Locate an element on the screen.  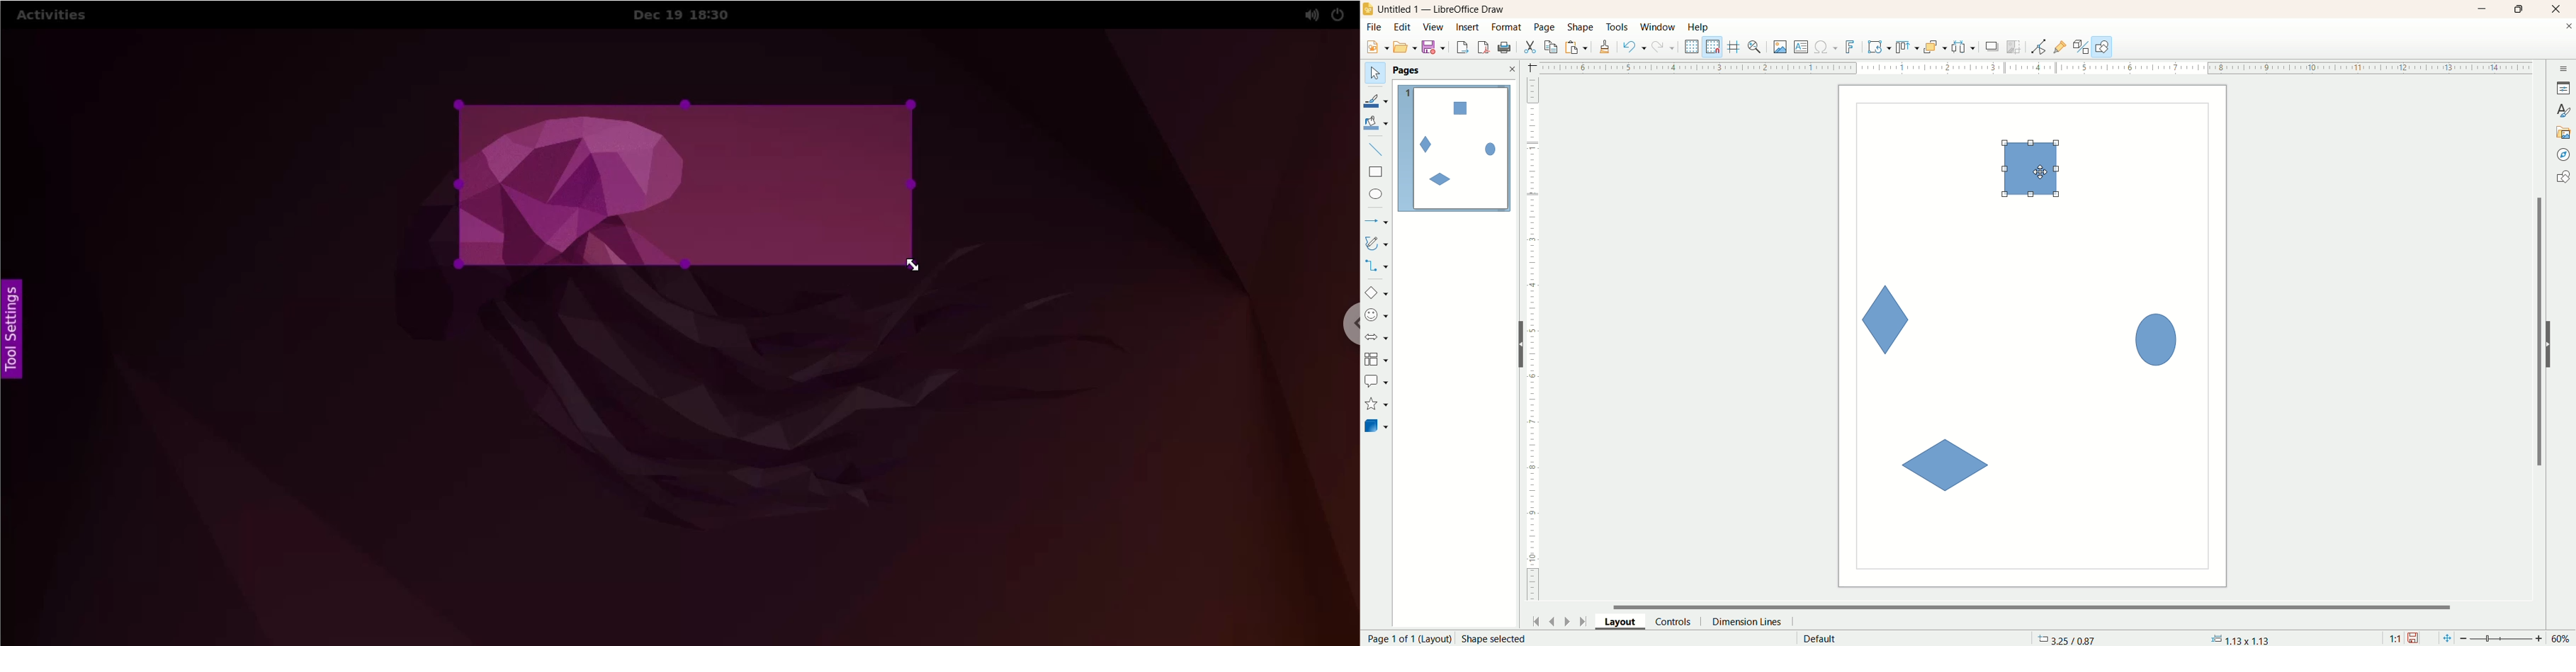
insert line is located at coordinates (1378, 150).